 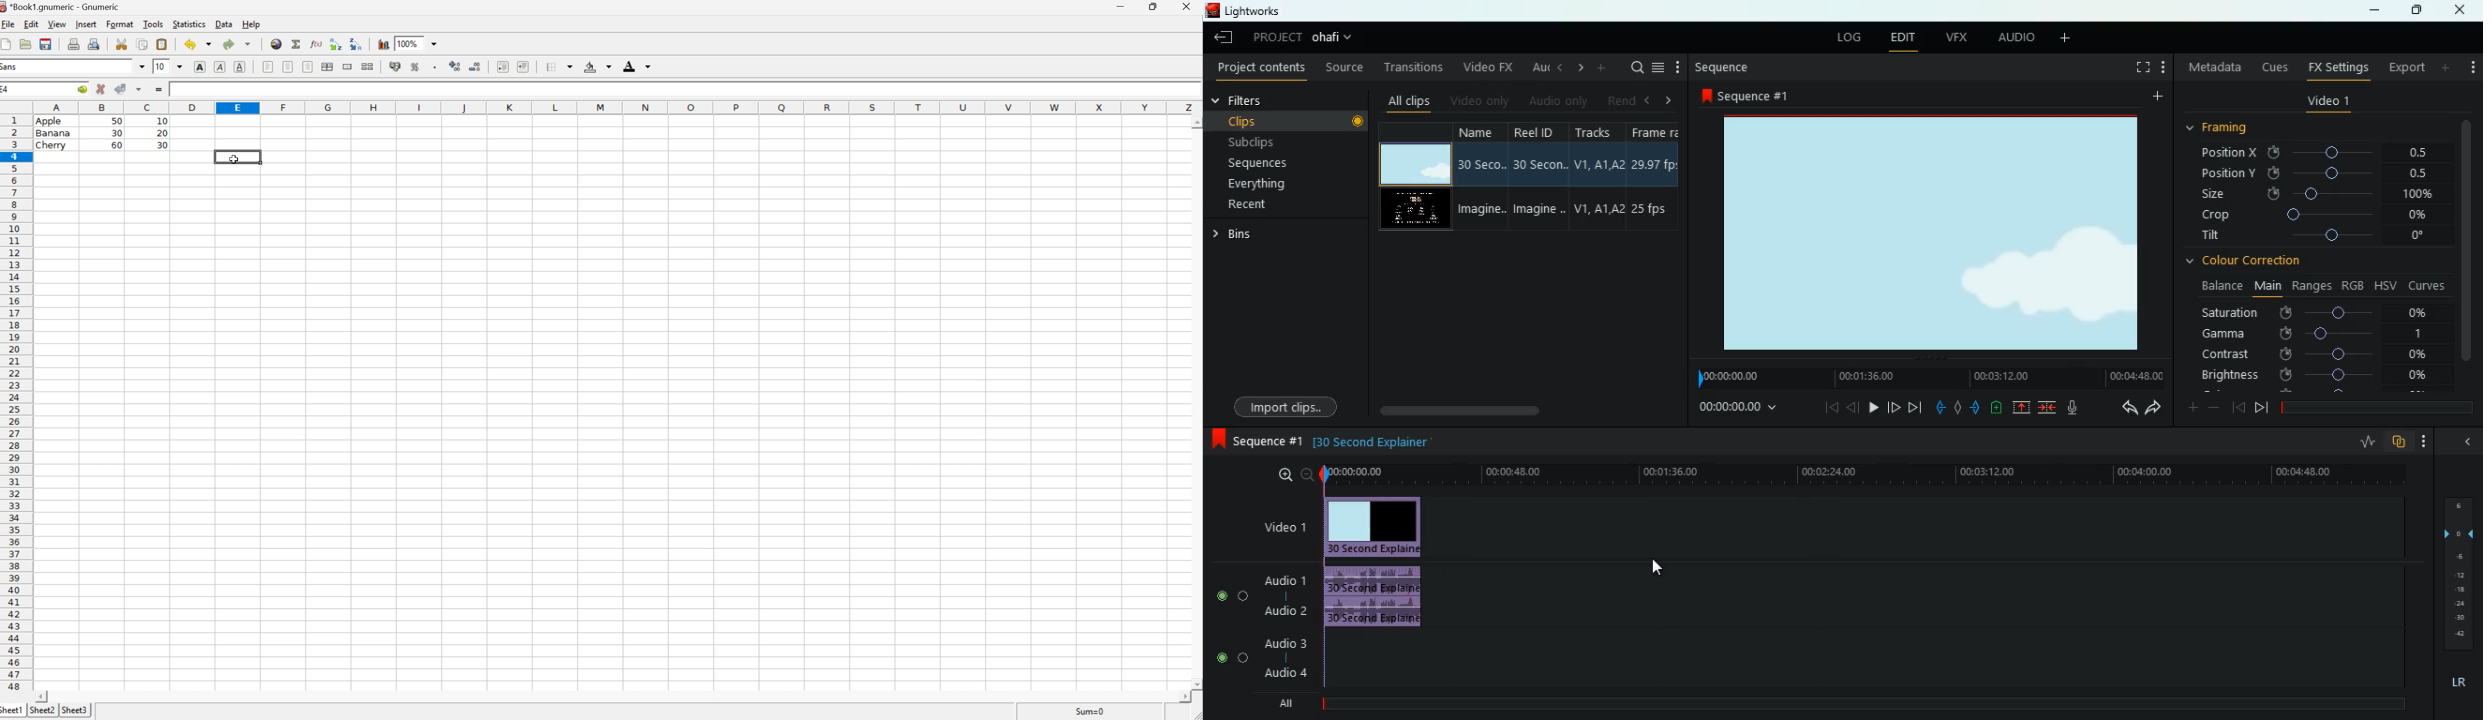 I want to click on vfx, so click(x=1953, y=38).